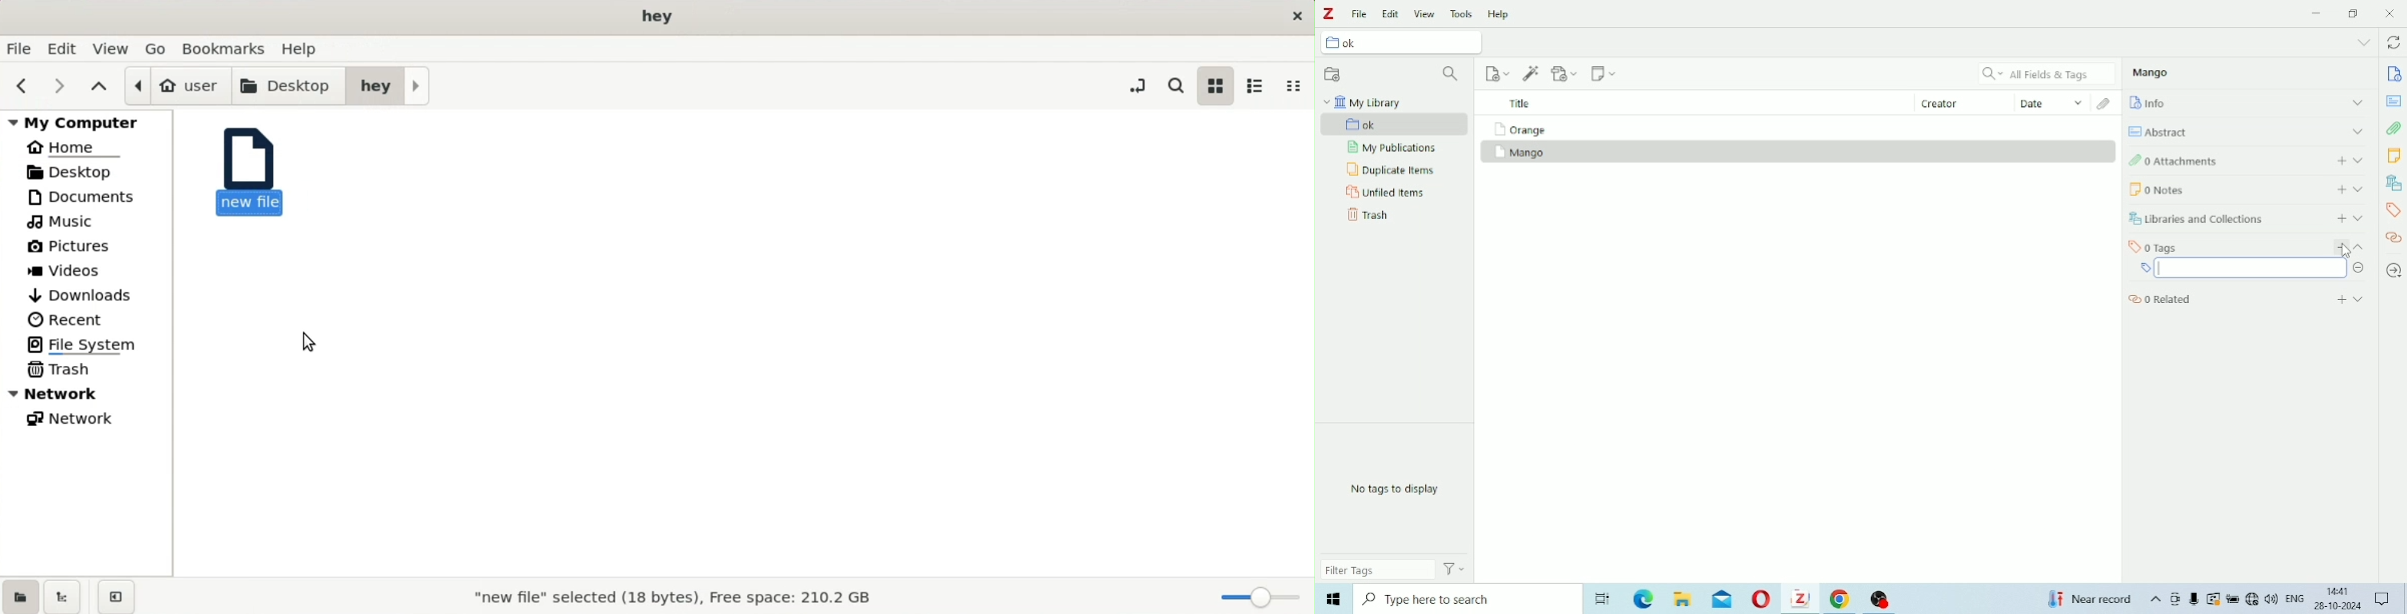  I want to click on Minimize, so click(2318, 13).